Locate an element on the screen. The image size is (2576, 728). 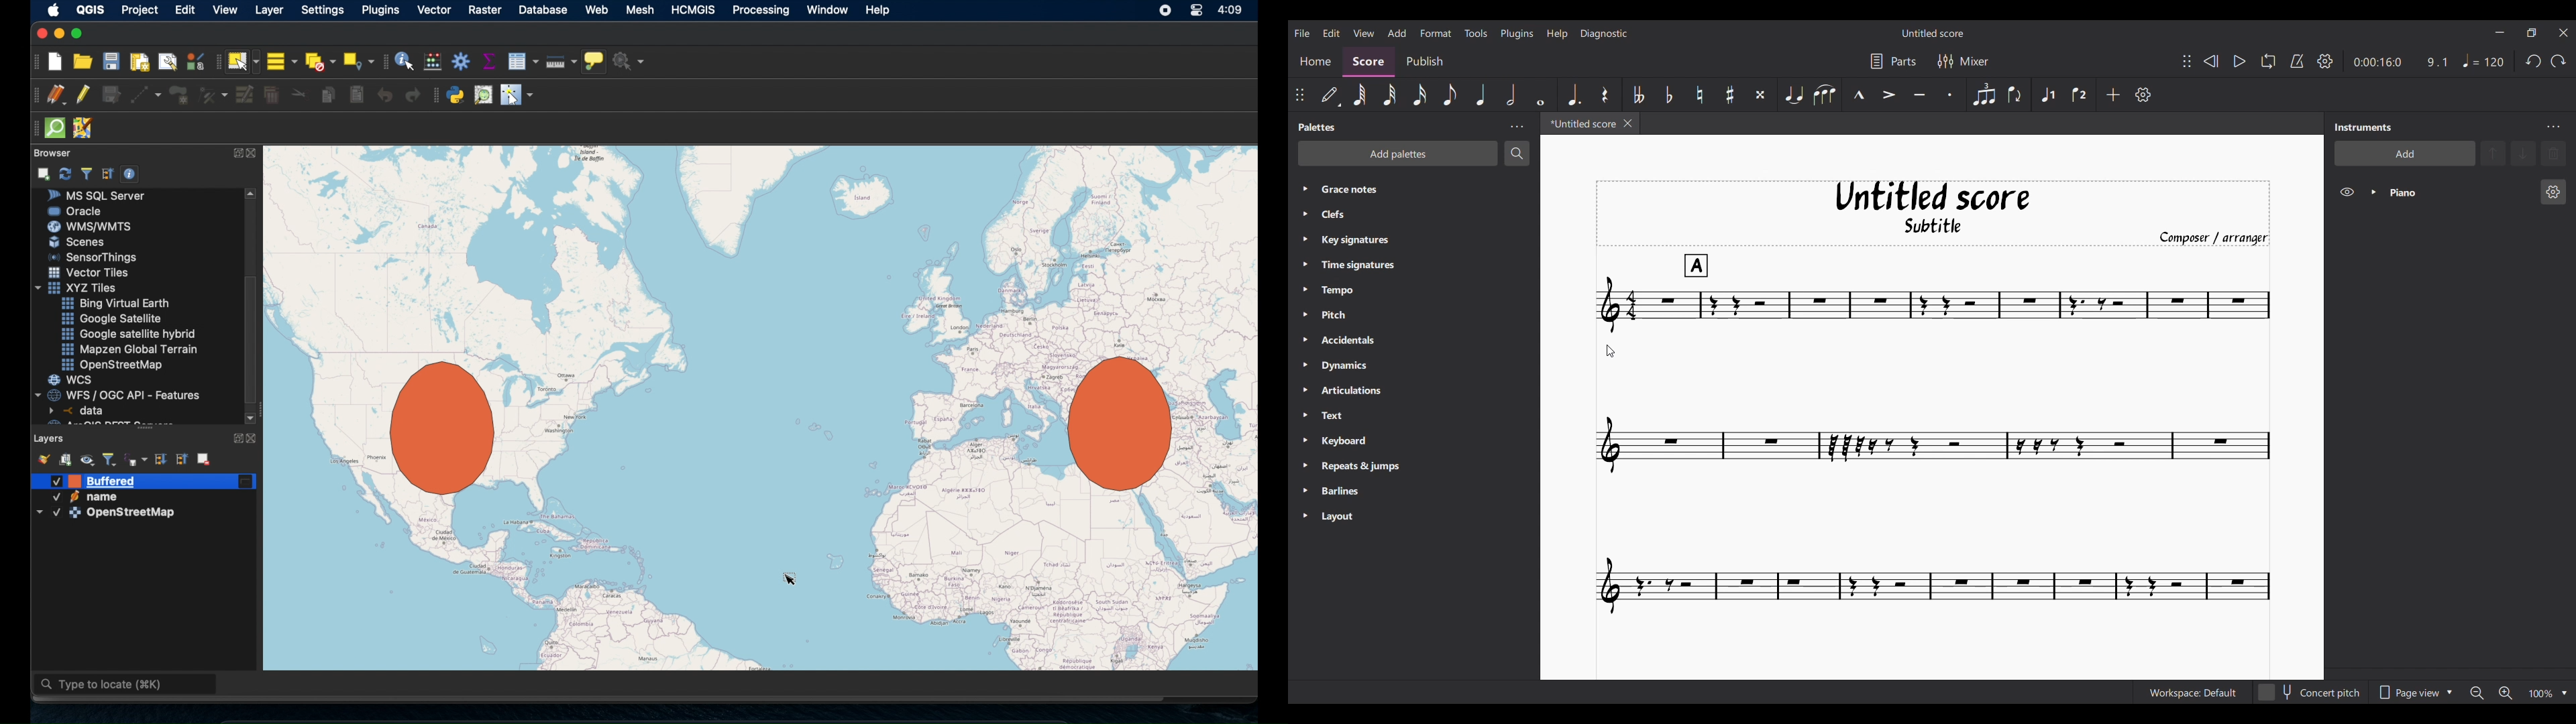
Subtitle is located at coordinates (1947, 225).